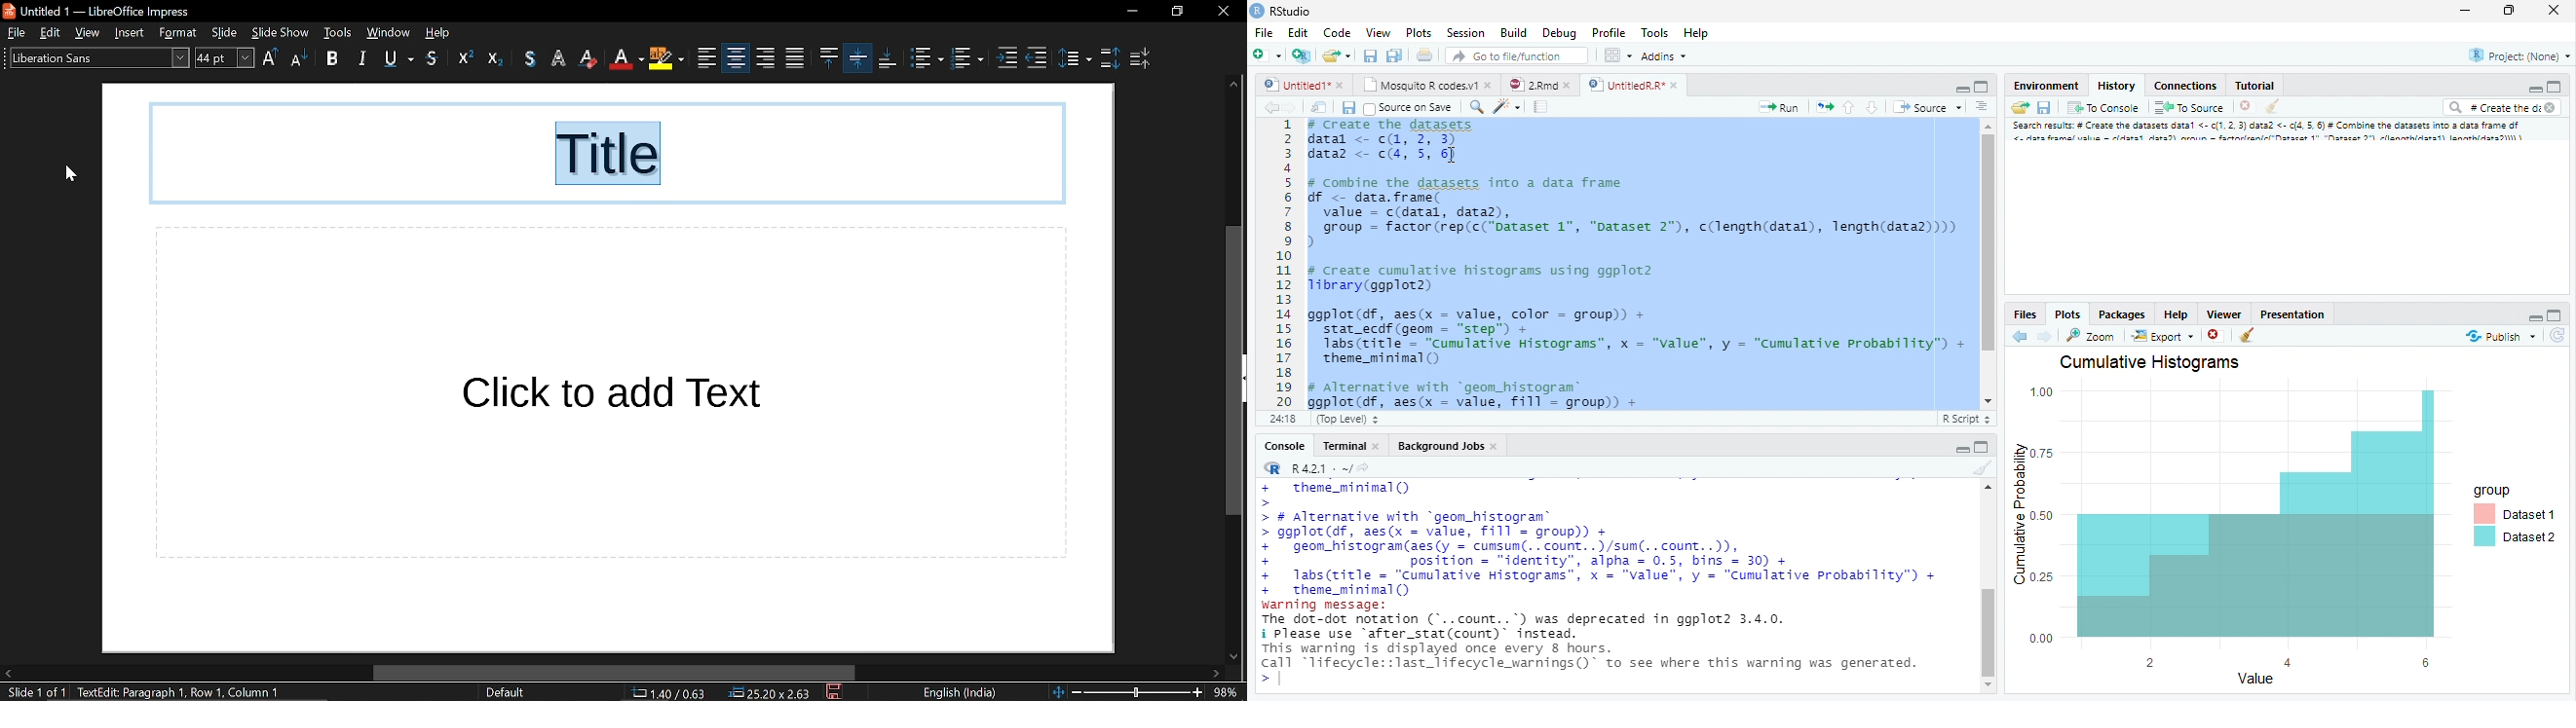 The image size is (2576, 728). I want to click on Go to the previous section, so click(1850, 110).